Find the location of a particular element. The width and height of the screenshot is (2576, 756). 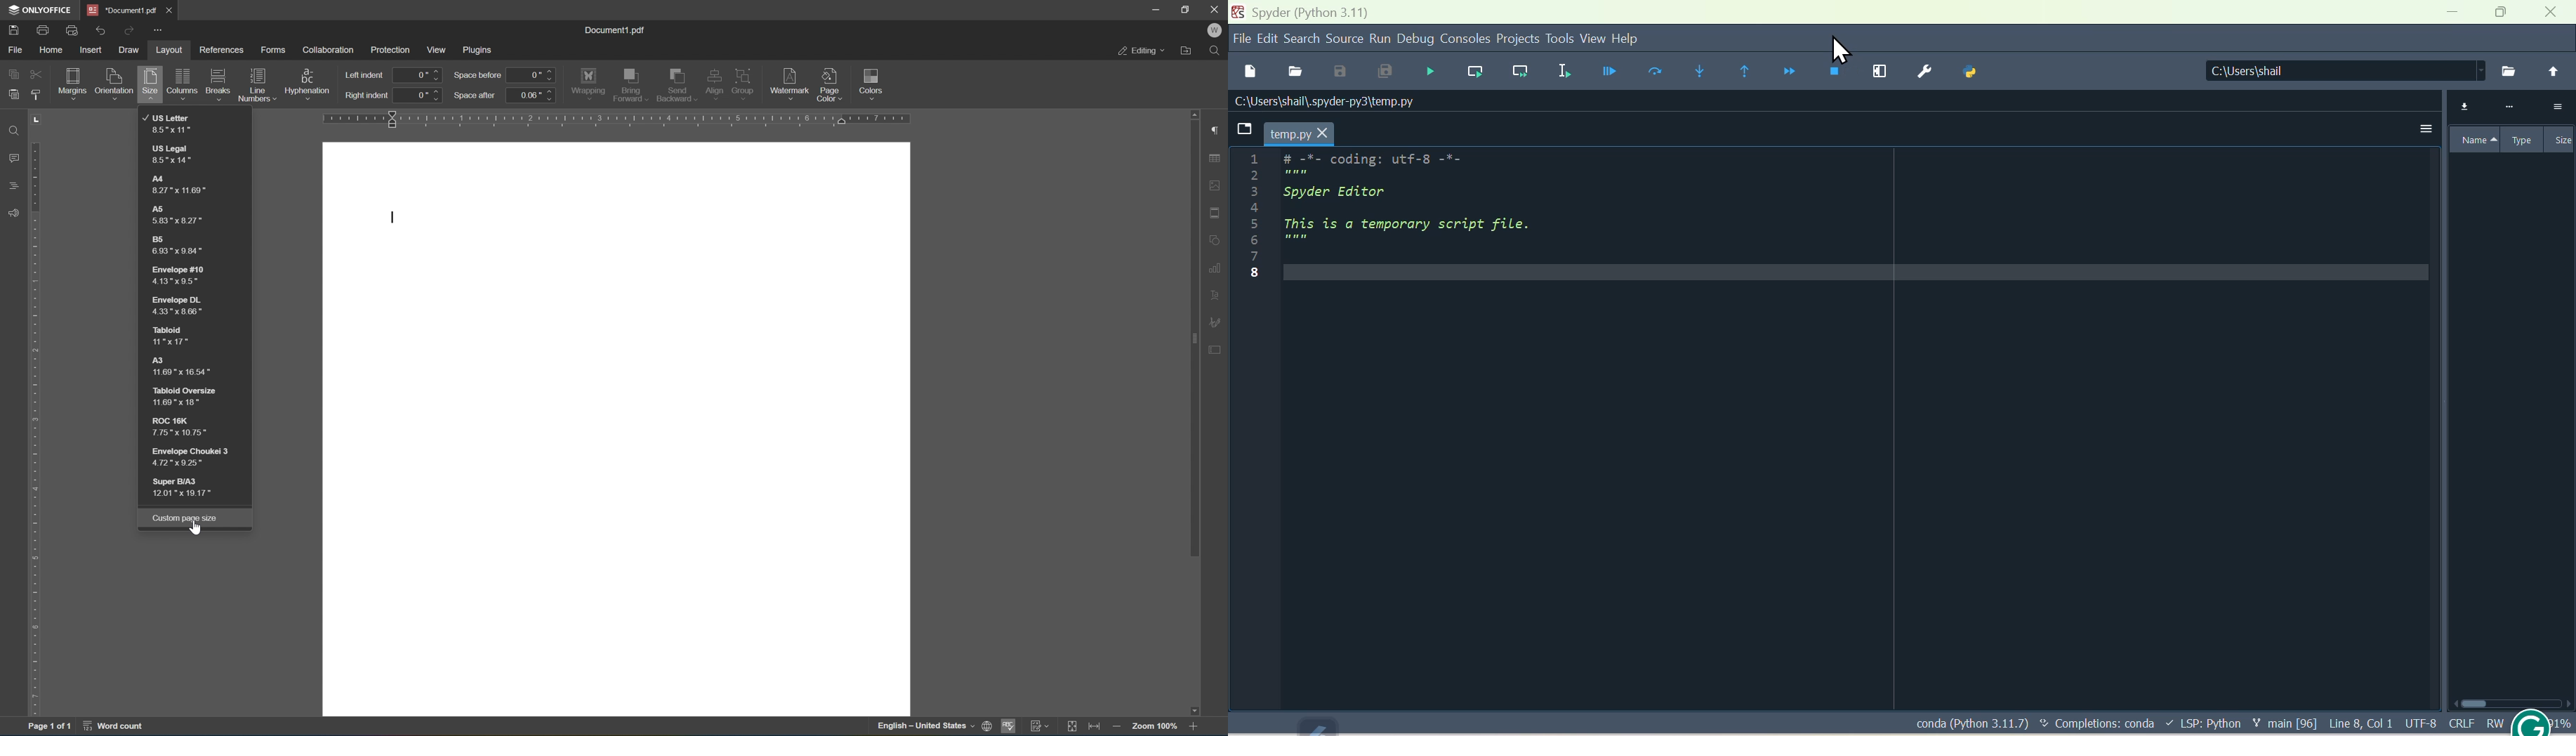

redo is located at coordinates (132, 29).